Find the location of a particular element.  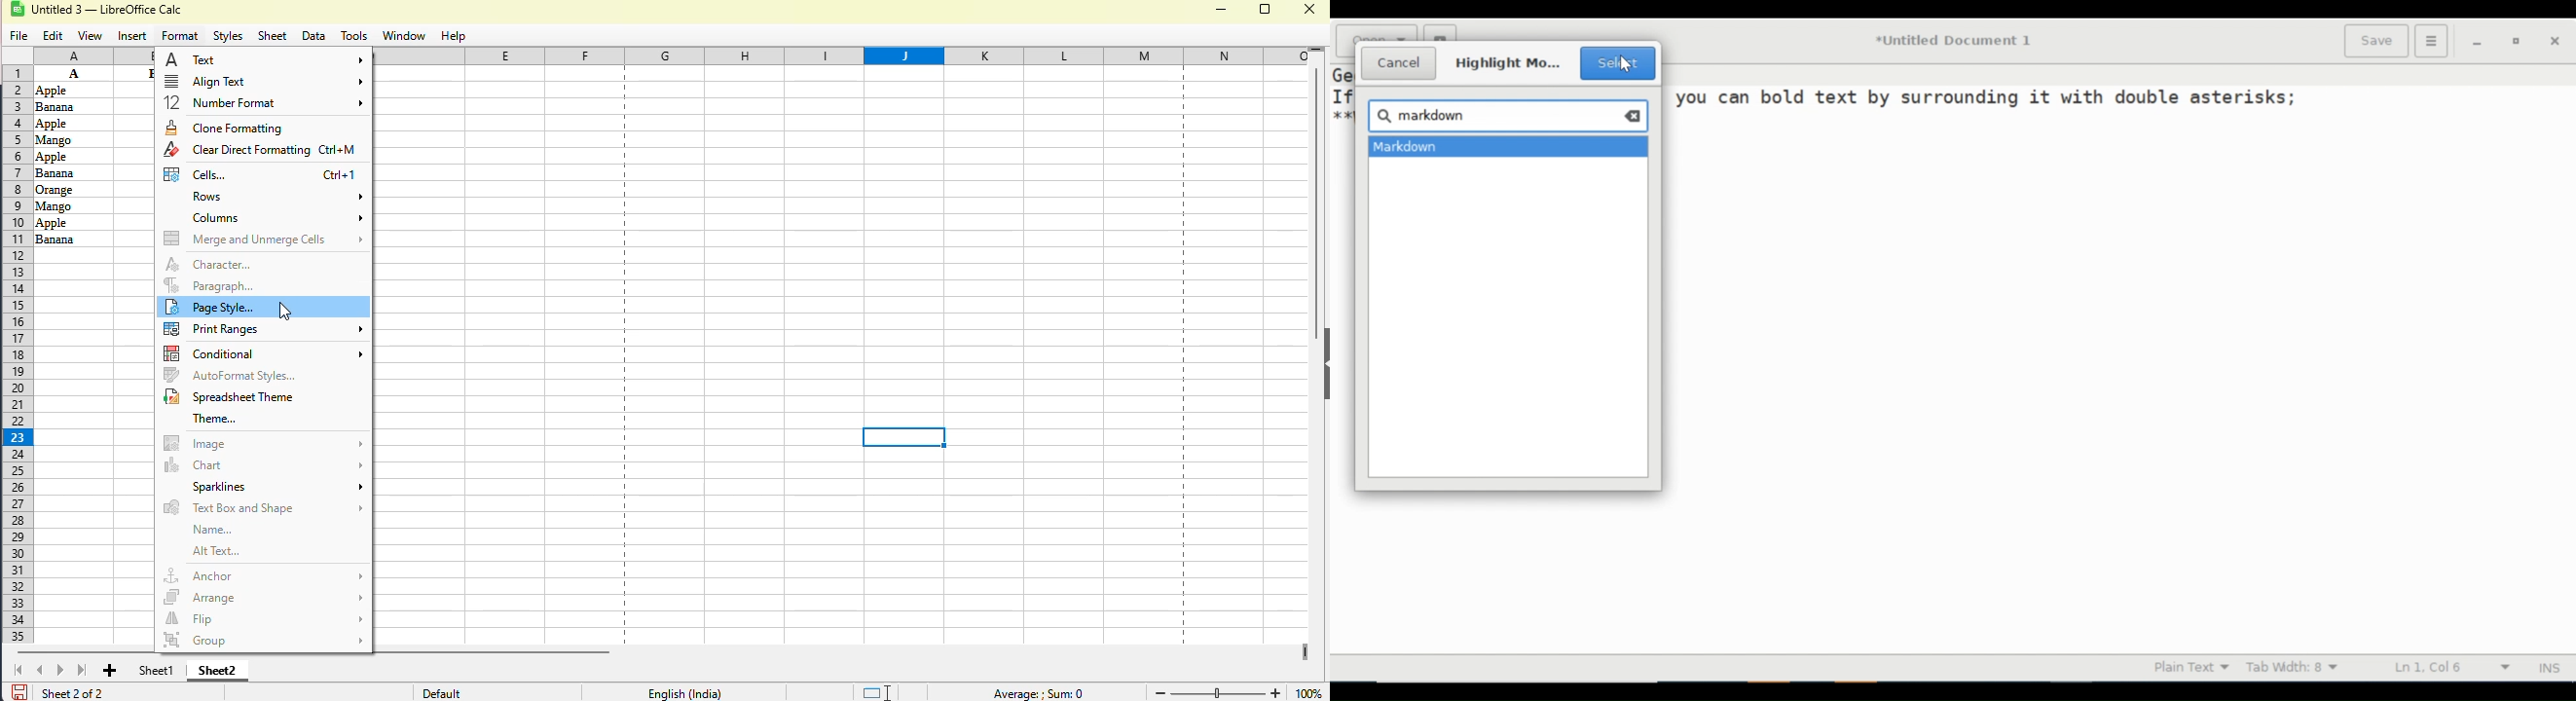

cells is located at coordinates (195, 173).